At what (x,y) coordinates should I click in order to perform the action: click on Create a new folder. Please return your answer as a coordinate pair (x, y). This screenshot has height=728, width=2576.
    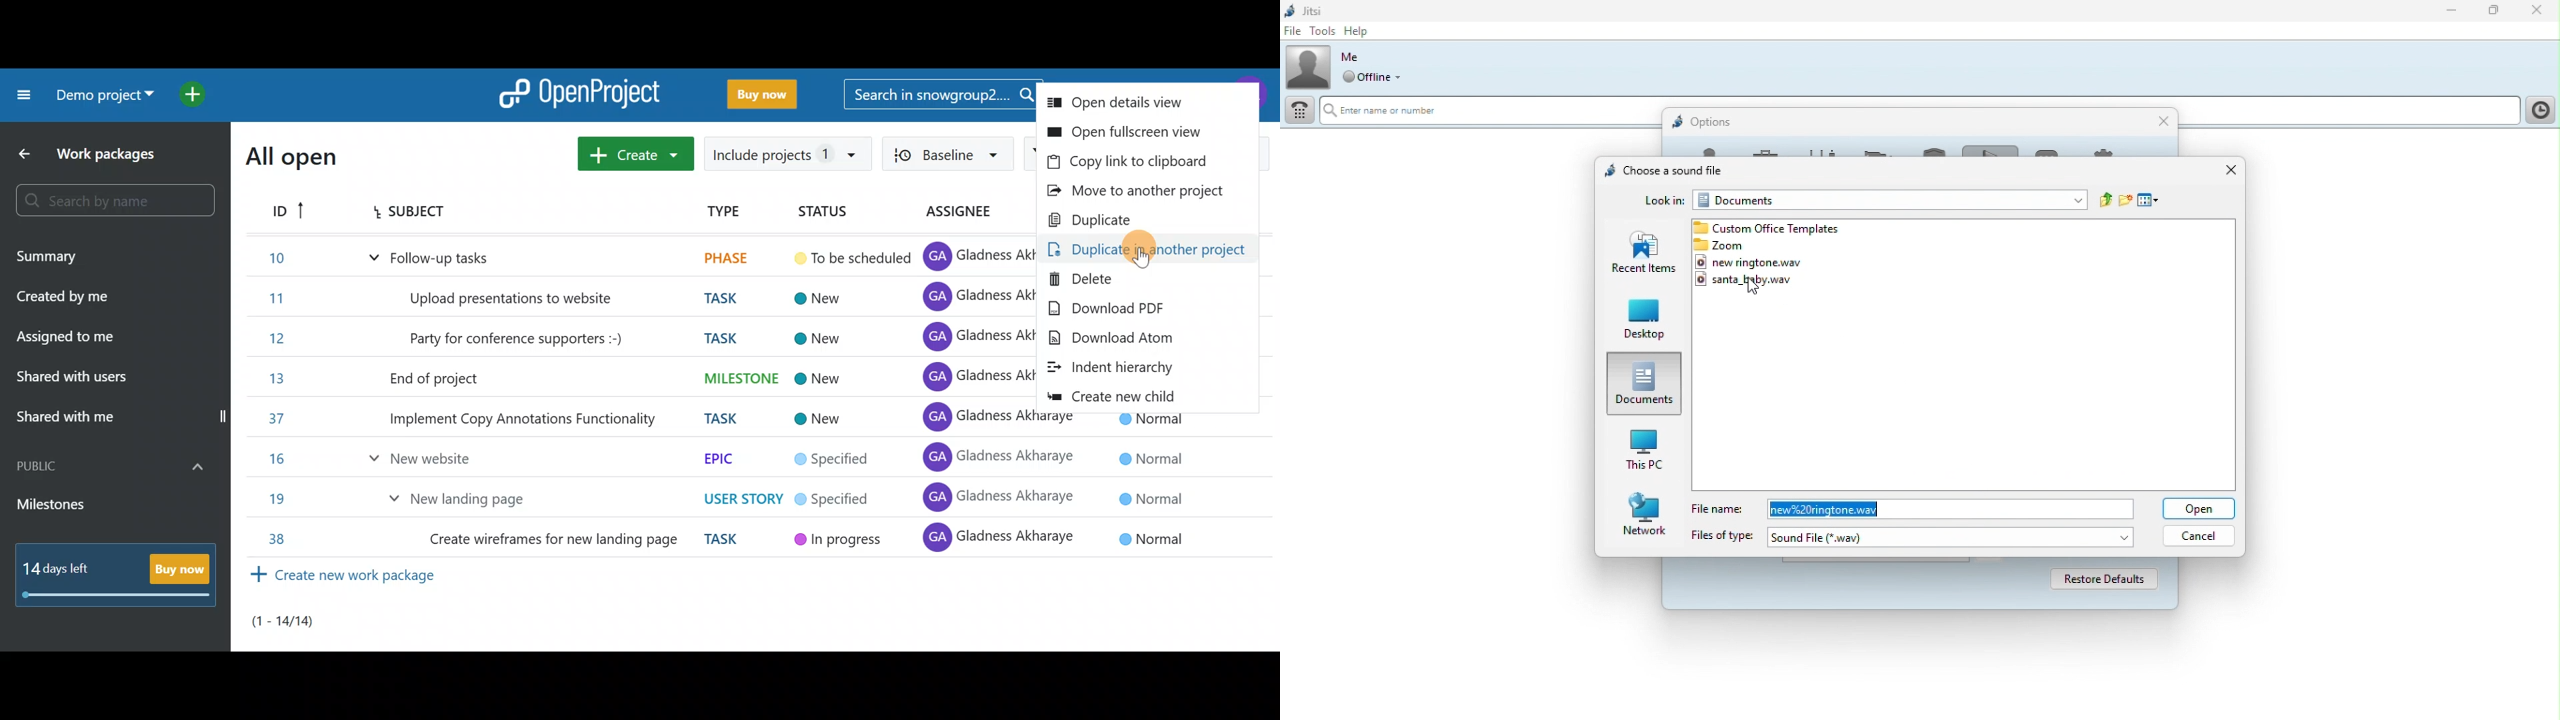
    Looking at the image, I should click on (2126, 199).